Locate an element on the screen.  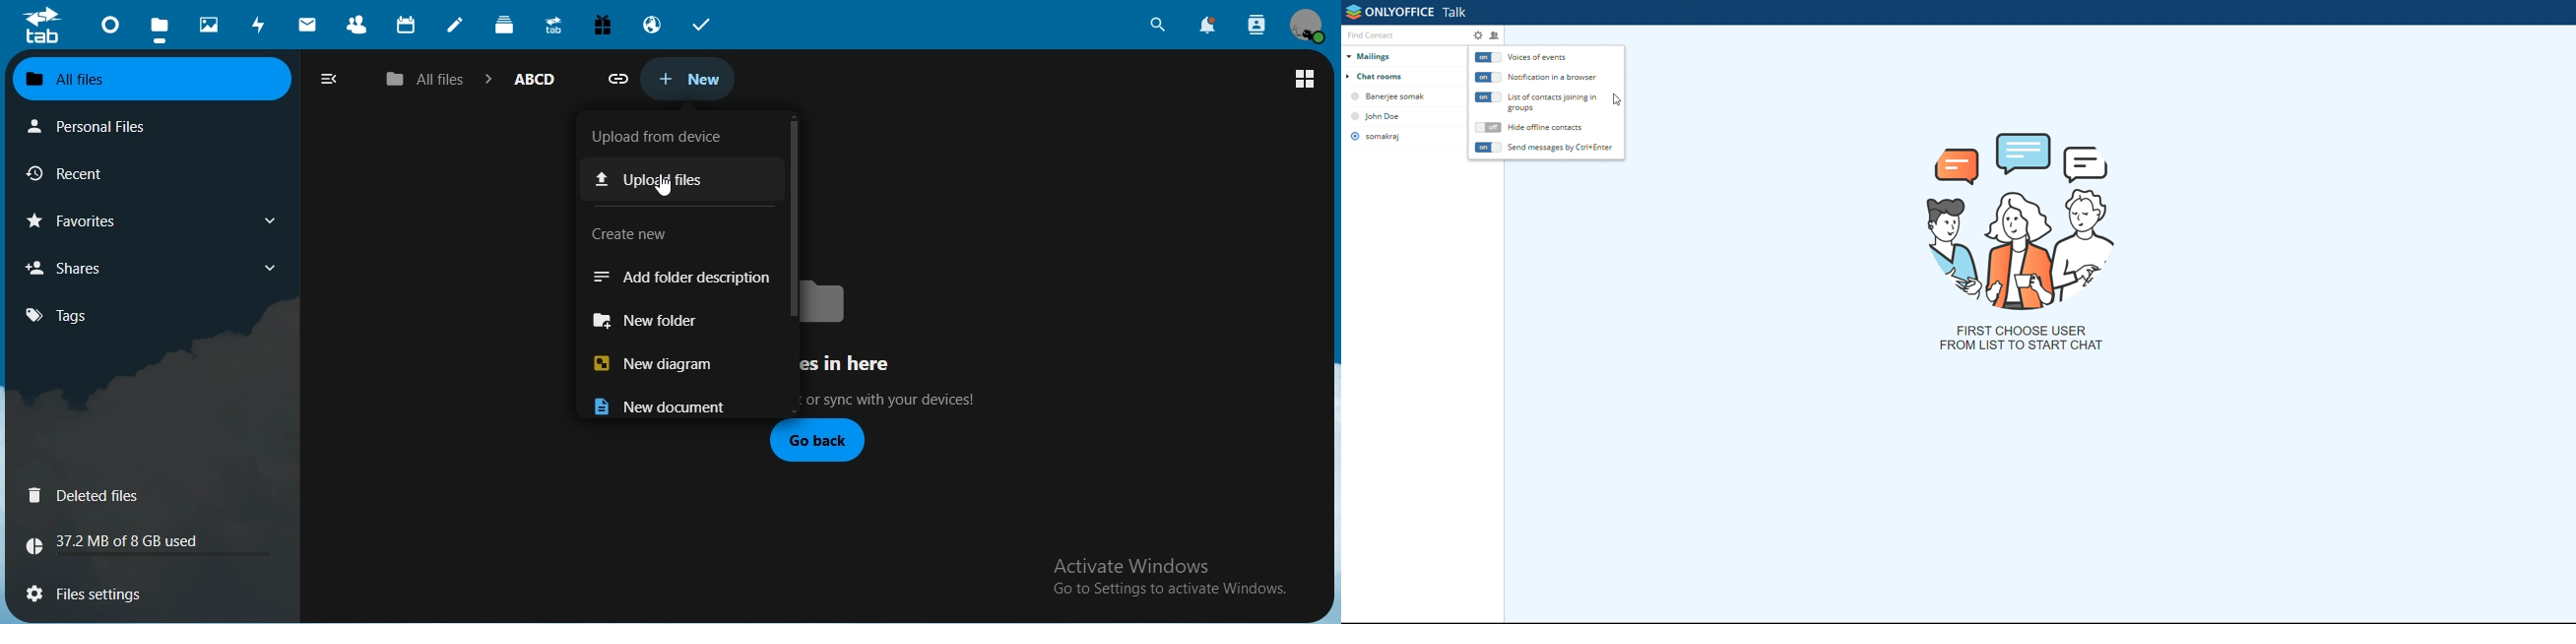
first choose user from list to start chat is located at coordinates (2021, 338).